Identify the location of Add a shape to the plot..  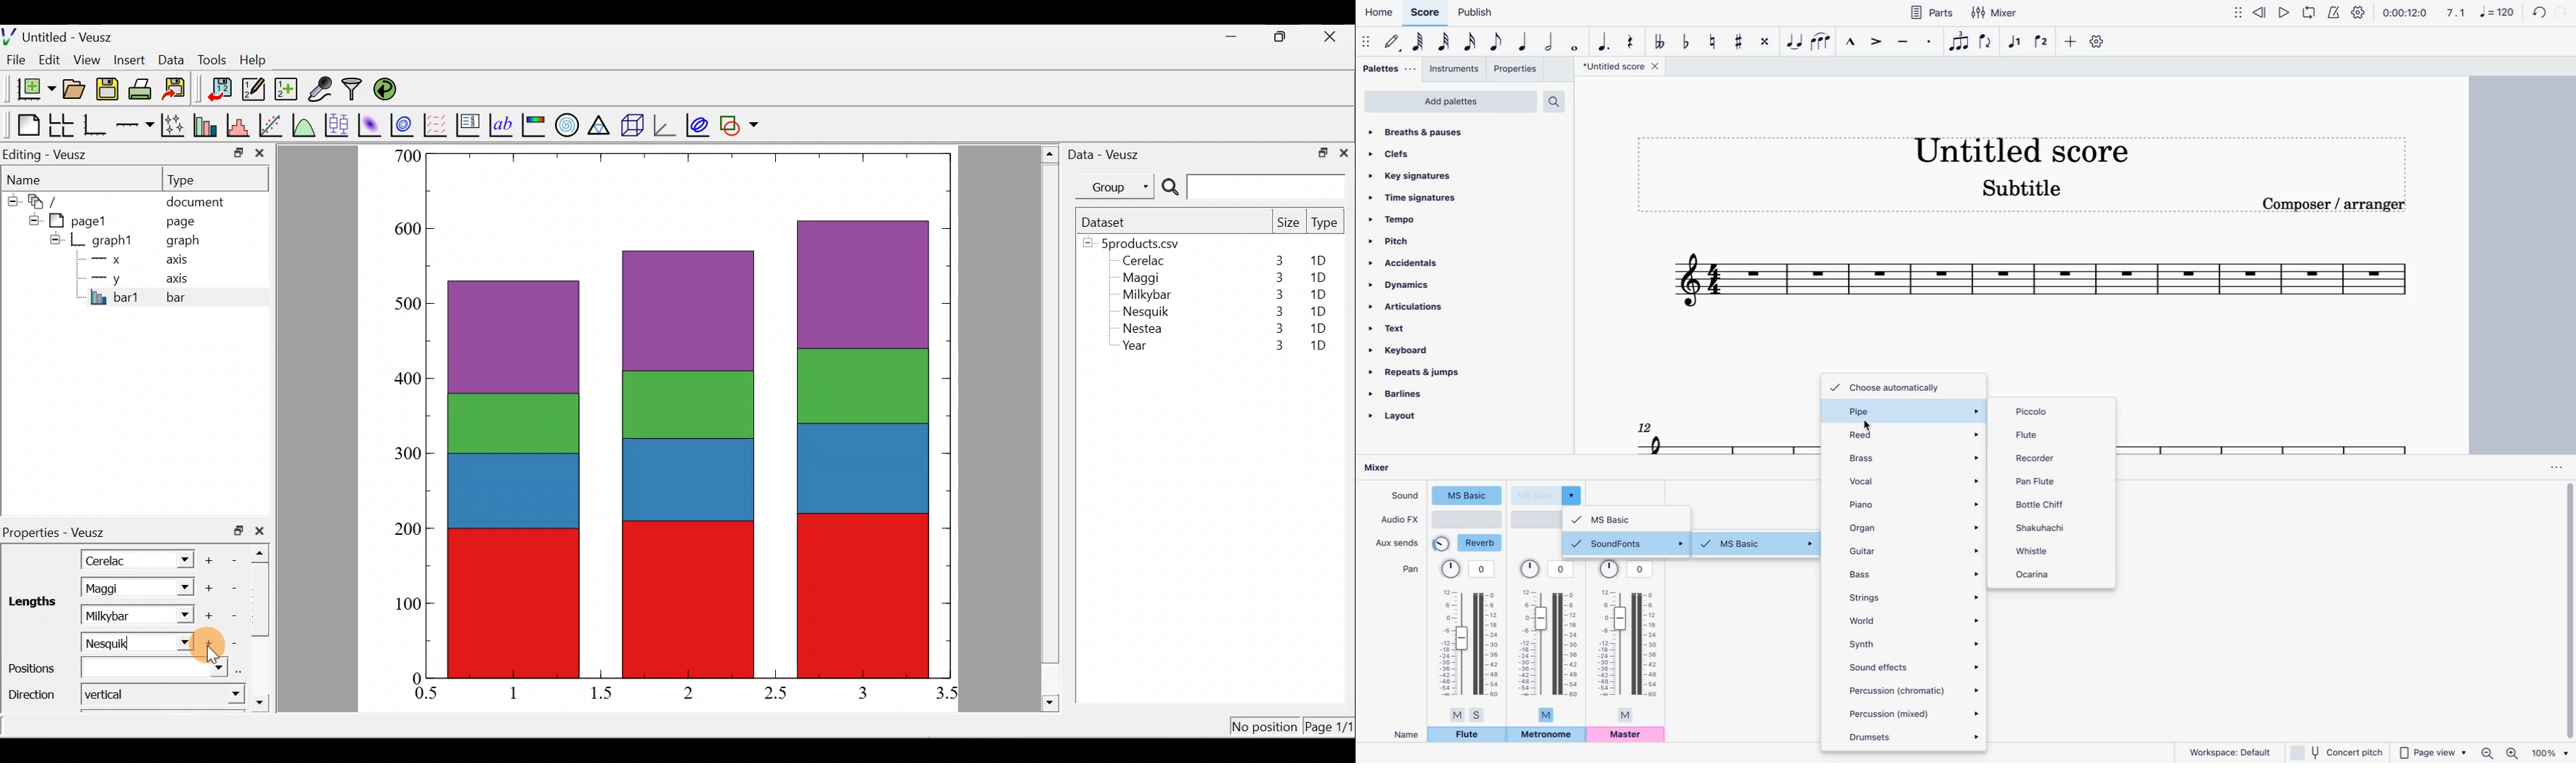
(740, 123).